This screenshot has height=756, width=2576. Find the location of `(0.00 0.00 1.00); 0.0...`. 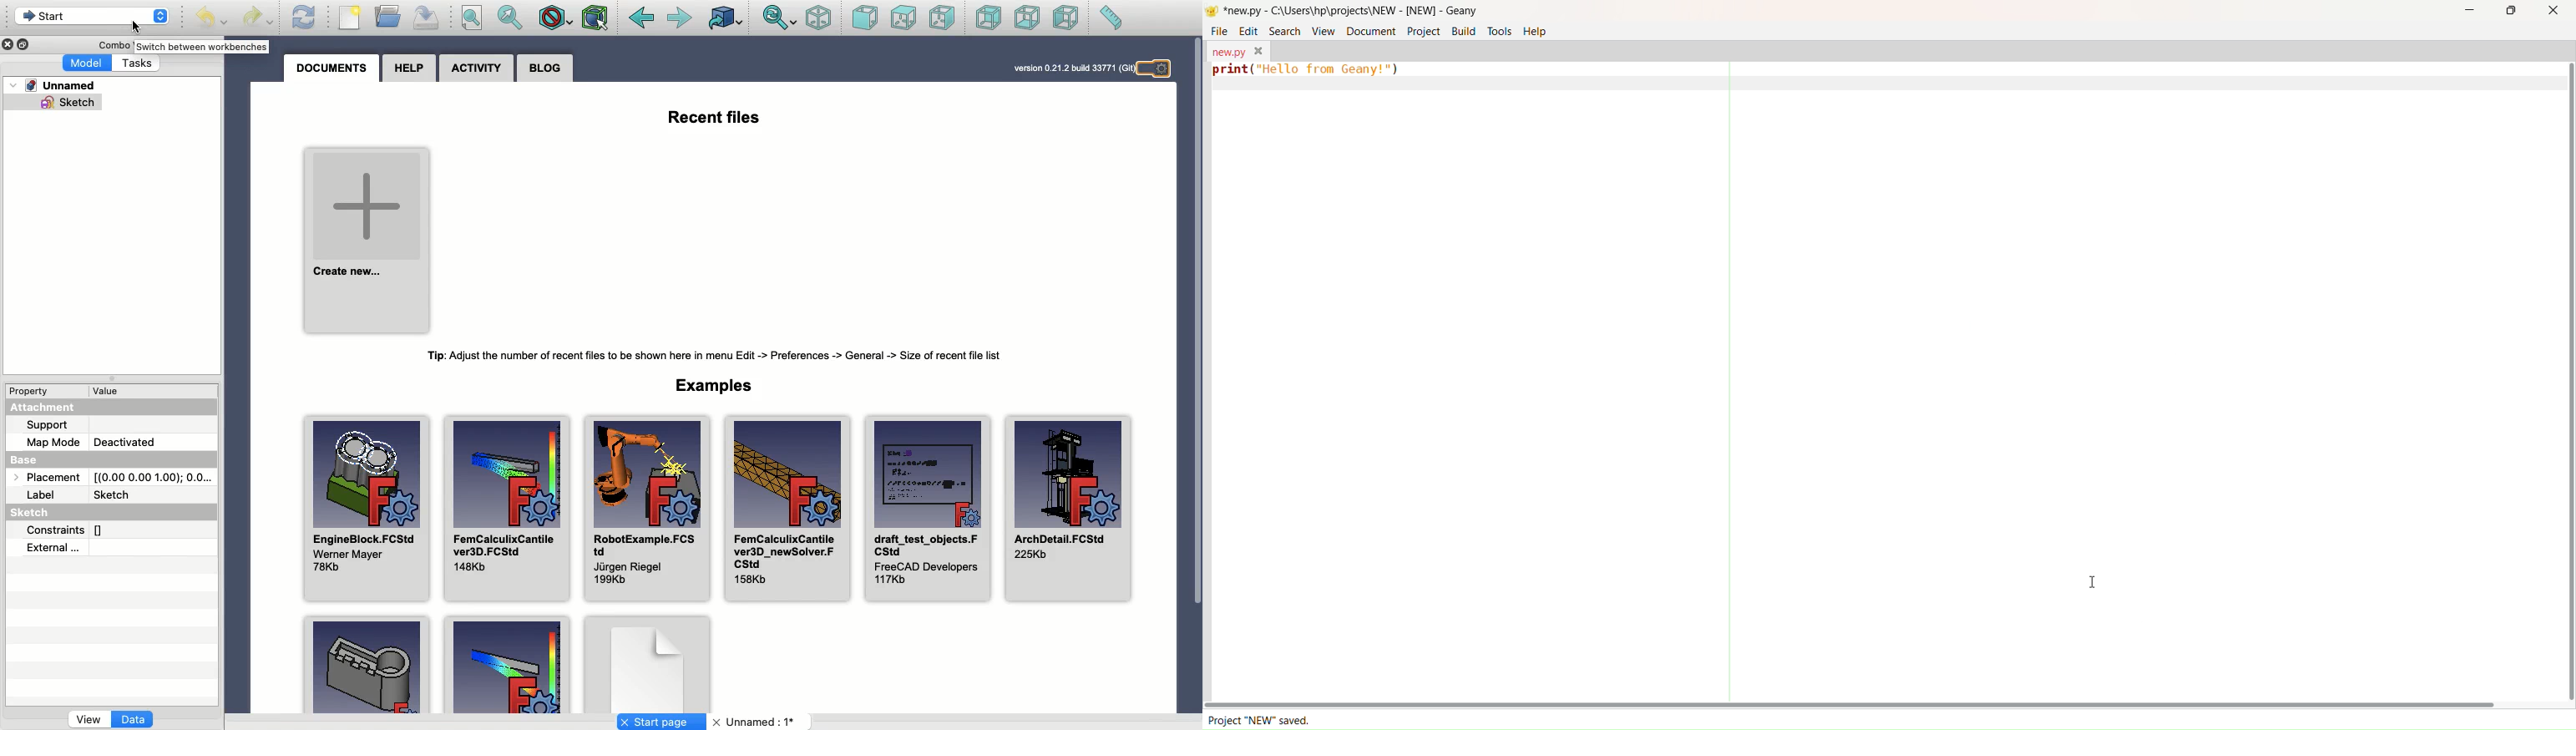

(0.00 0.00 1.00); 0.0... is located at coordinates (155, 477).